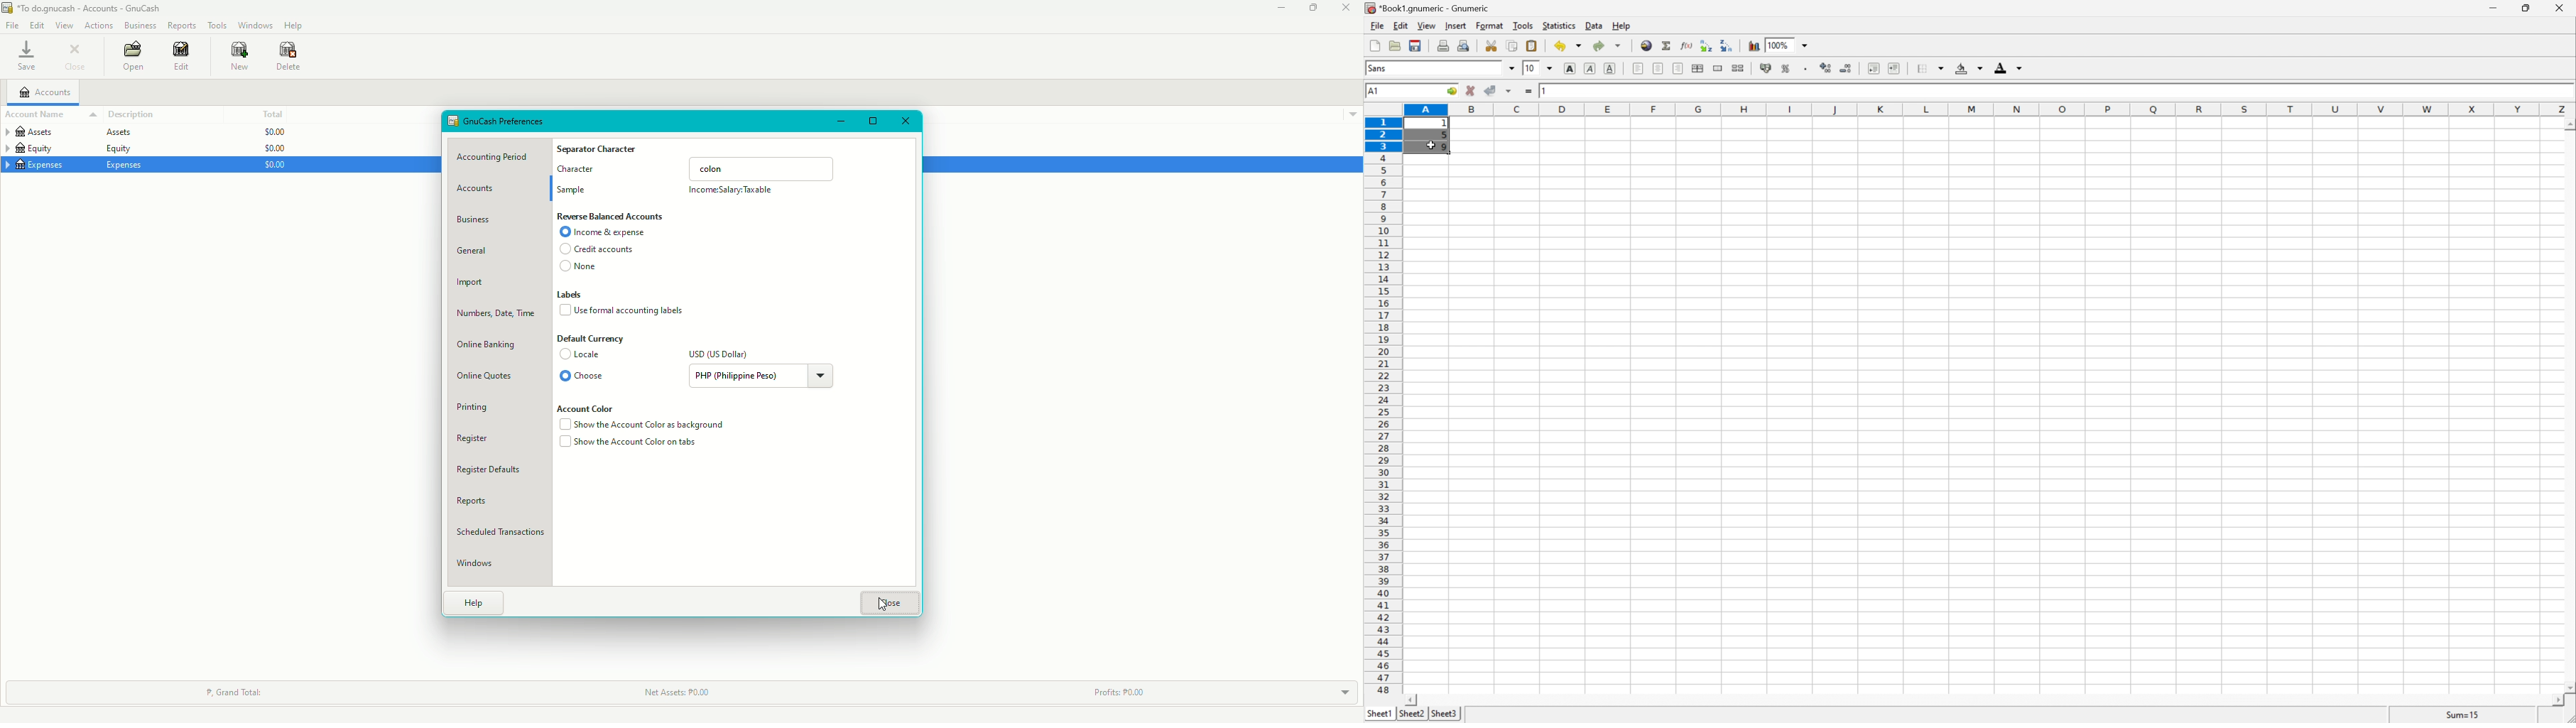 The height and width of the screenshot is (728, 2576). Describe the element at coordinates (1572, 69) in the screenshot. I see `bold` at that location.